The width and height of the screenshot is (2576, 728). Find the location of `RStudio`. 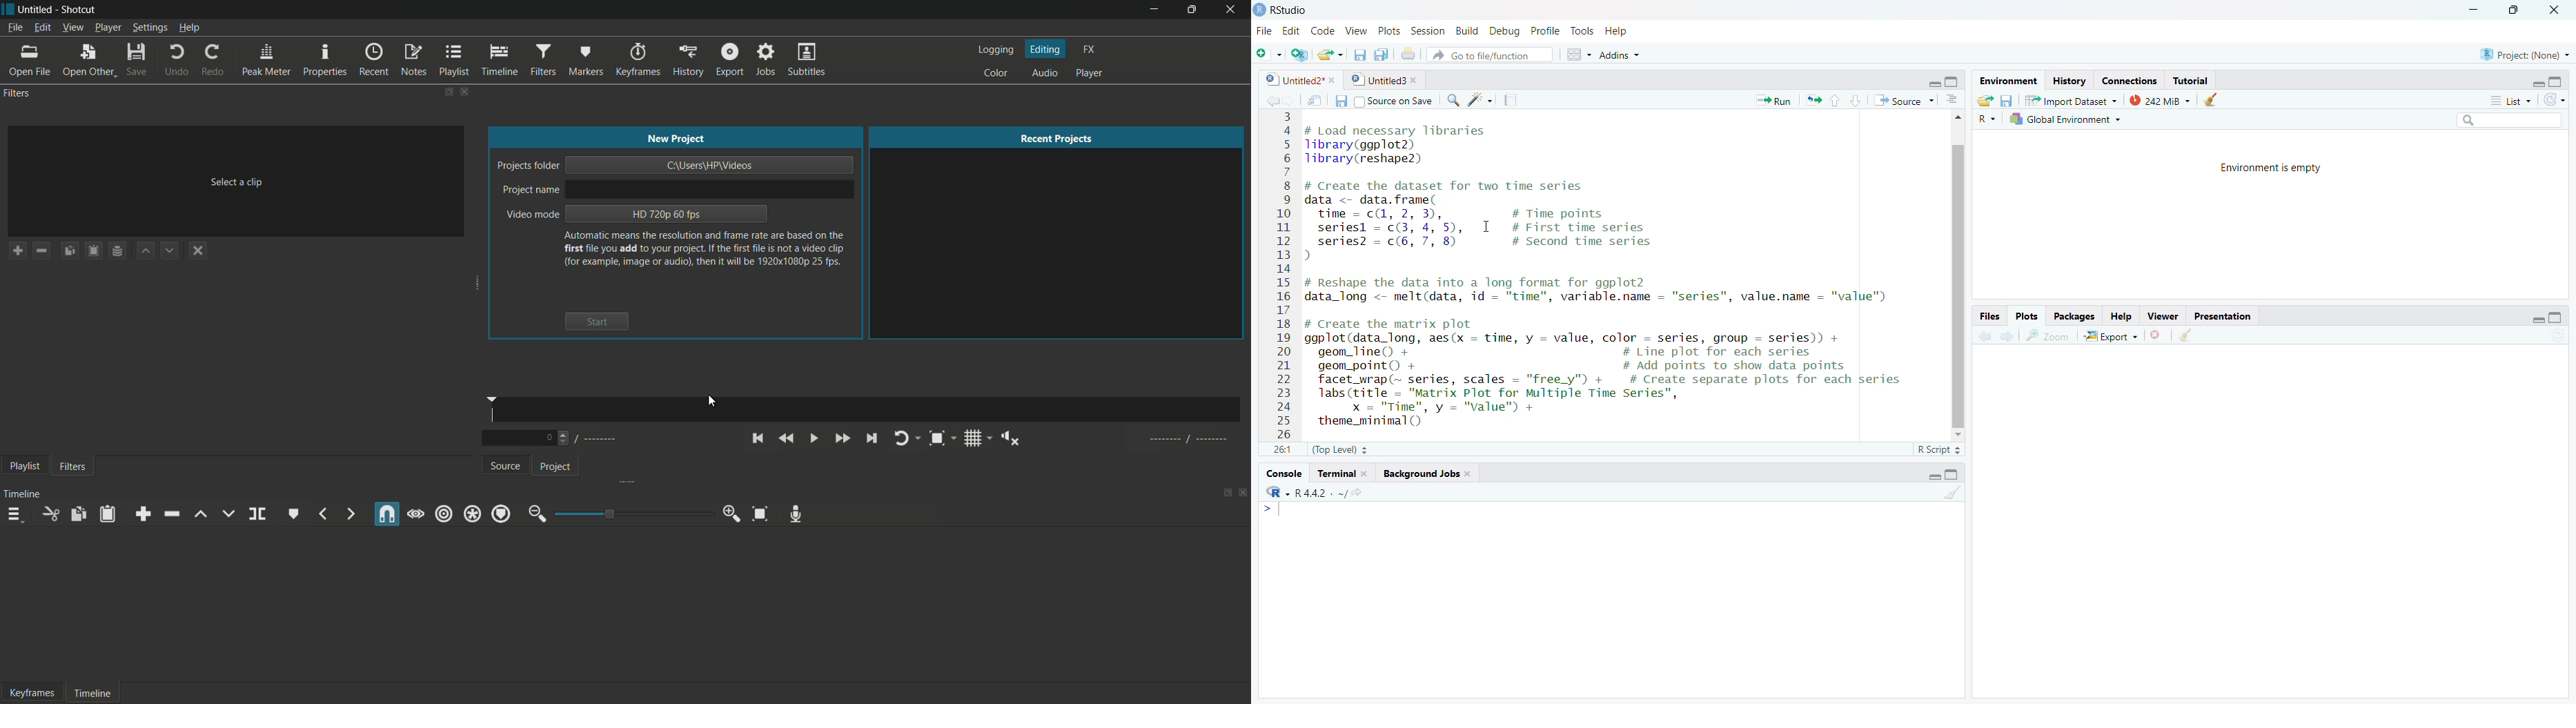

RStudio is located at coordinates (1294, 10).